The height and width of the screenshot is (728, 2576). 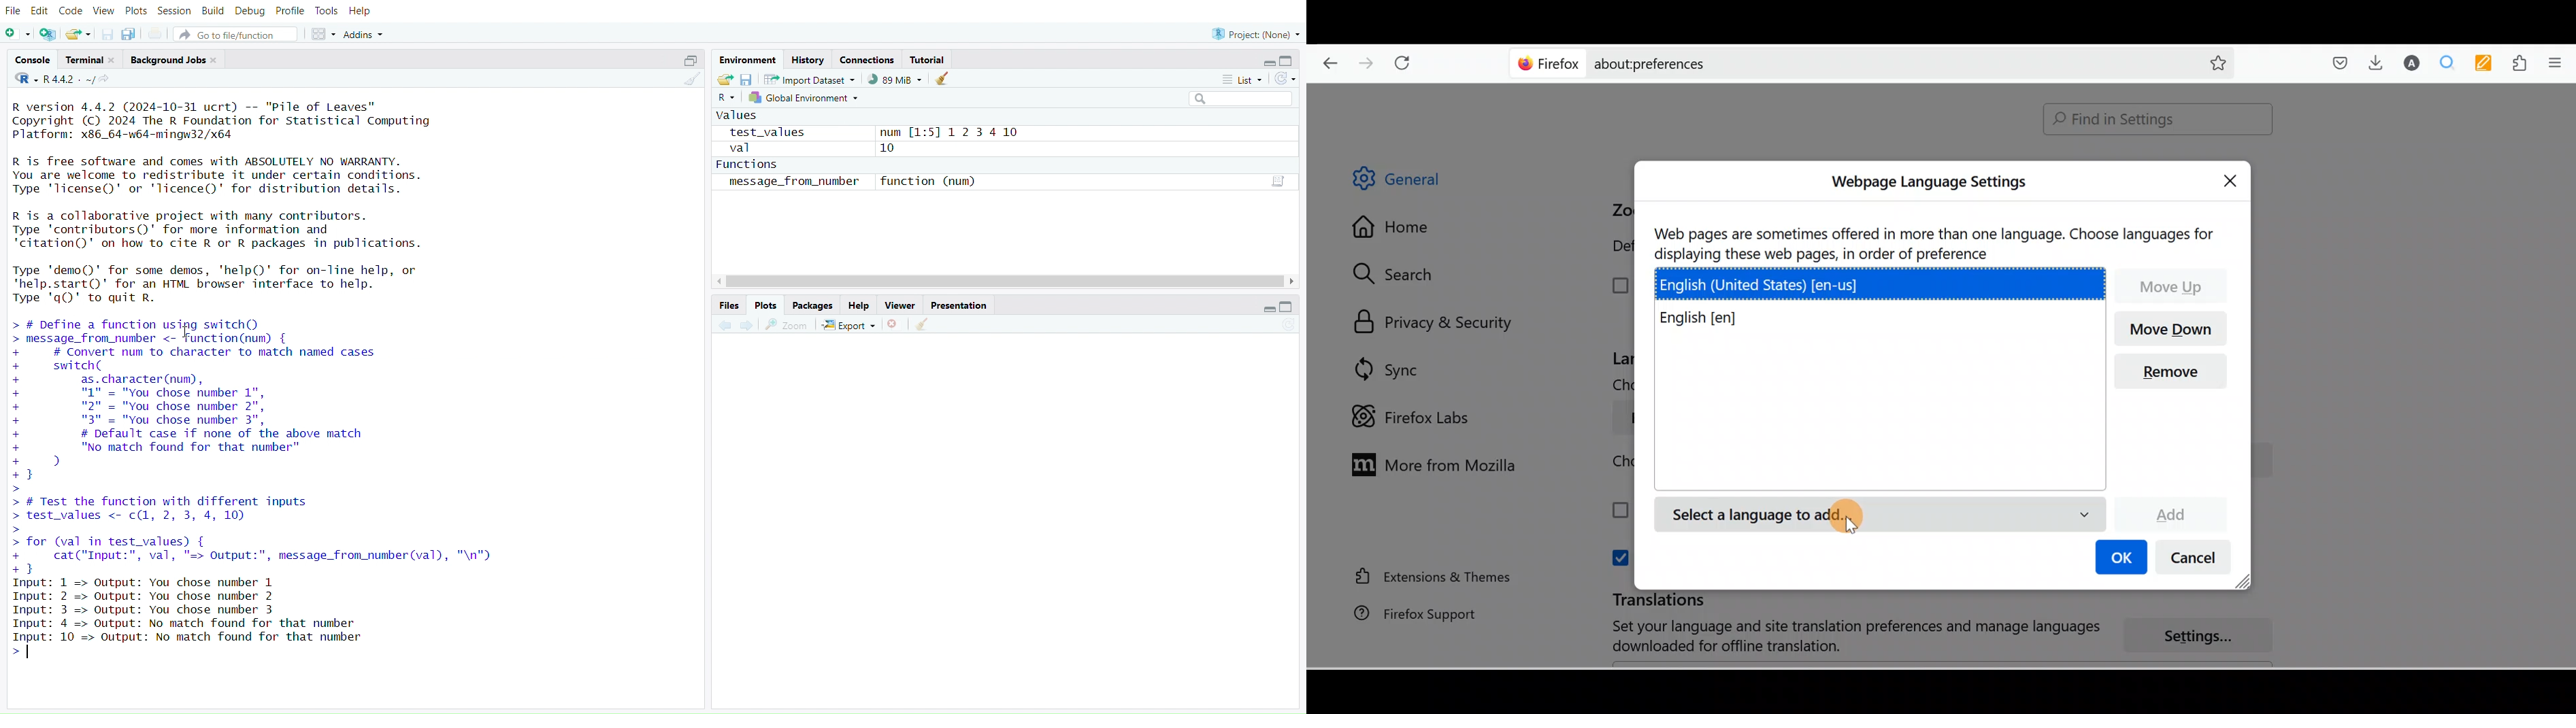 I want to click on Save current document (Ctrl + S), so click(x=105, y=34).